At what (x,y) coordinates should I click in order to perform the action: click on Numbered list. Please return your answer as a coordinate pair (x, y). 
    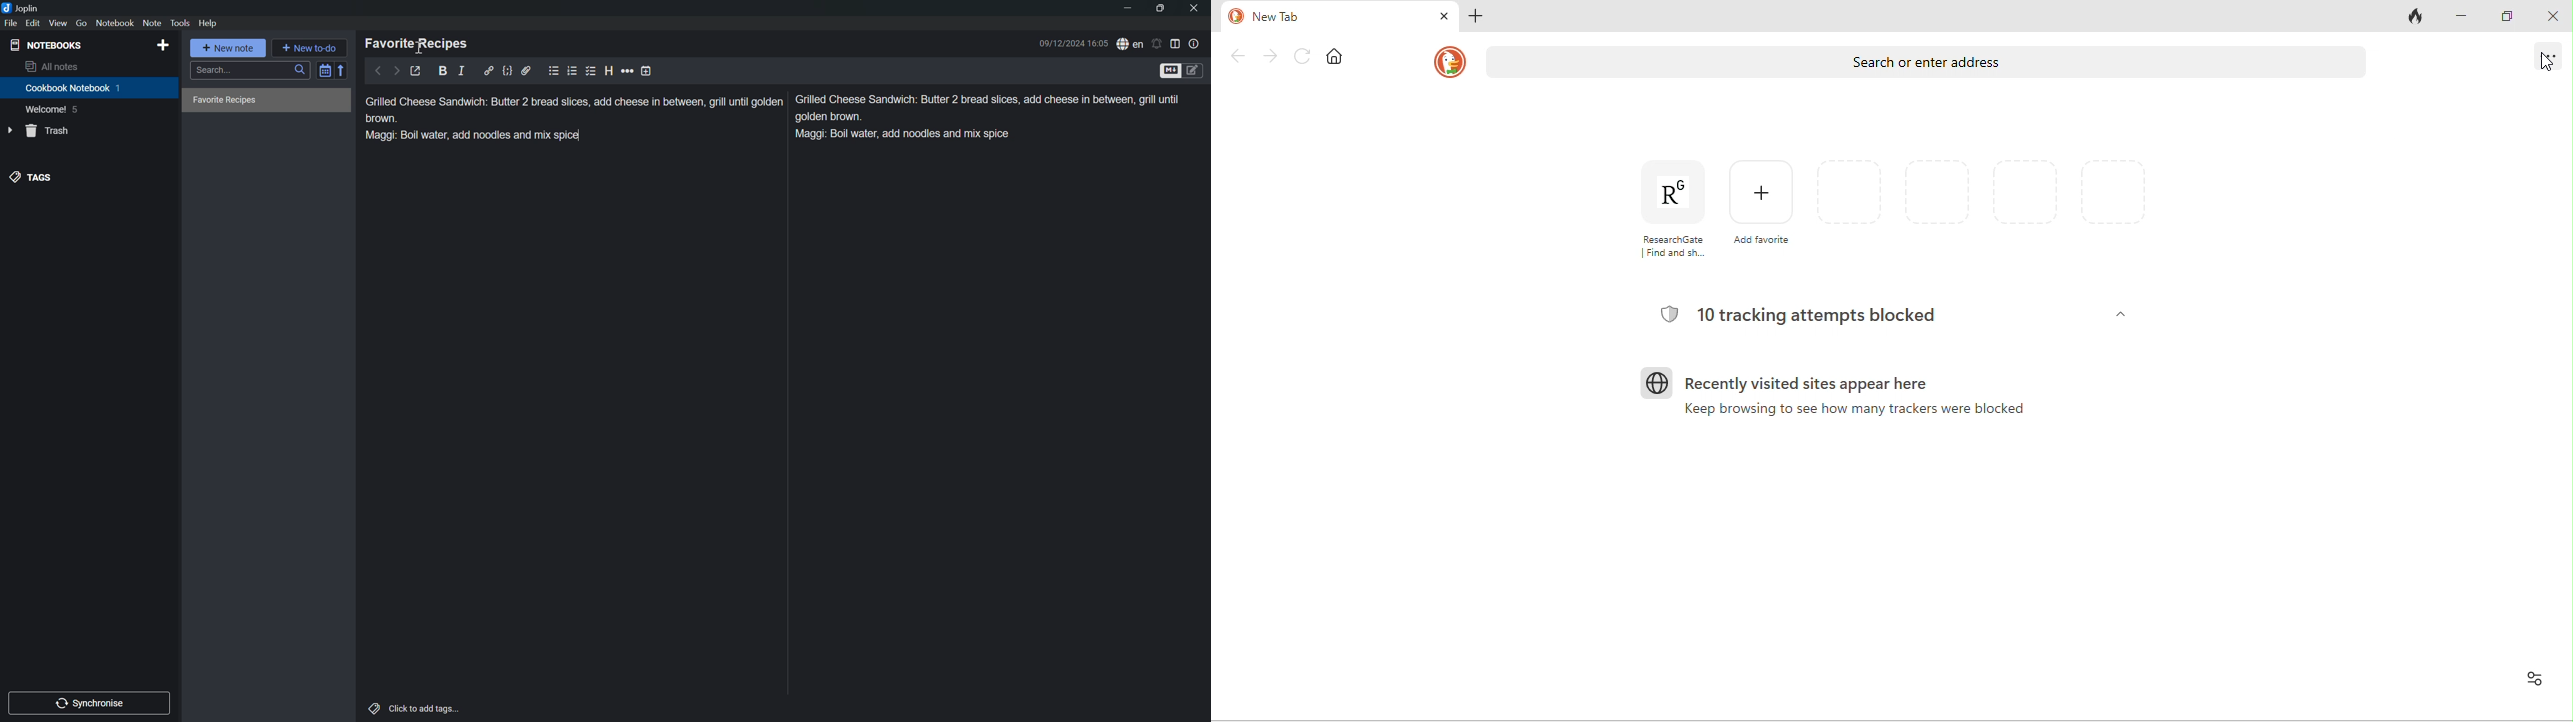
    Looking at the image, I should click on (572, 70).